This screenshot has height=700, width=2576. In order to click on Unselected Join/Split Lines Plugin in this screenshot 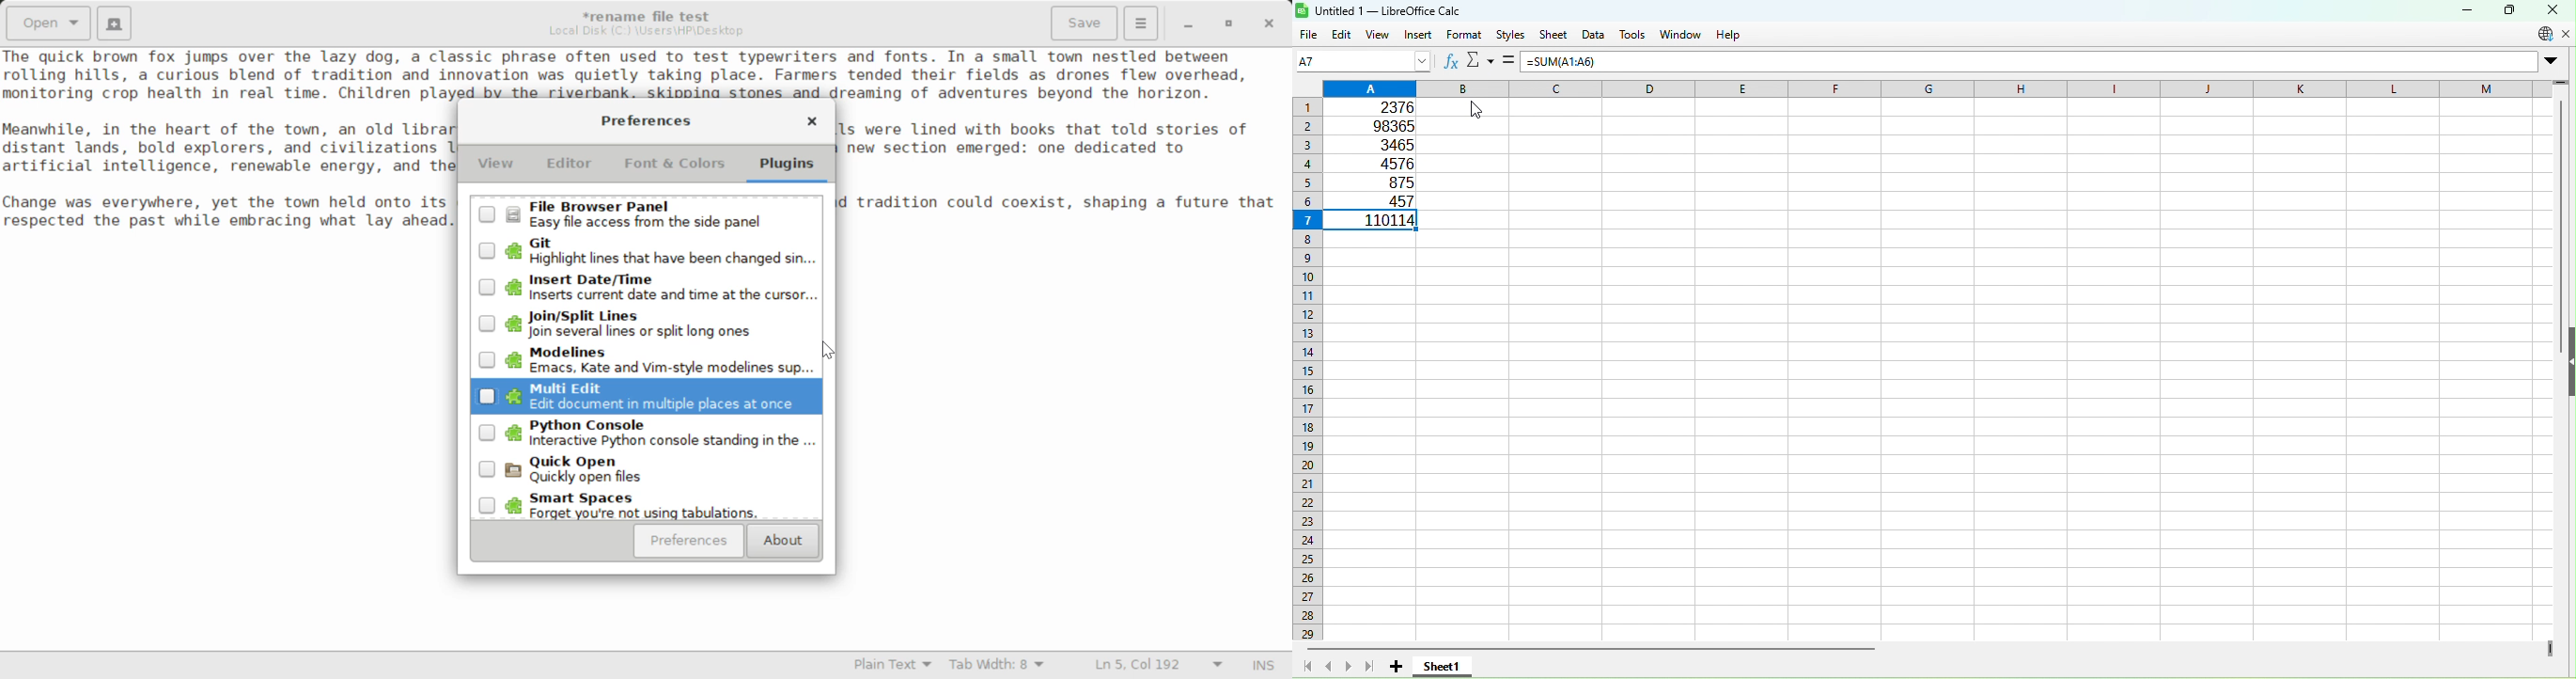, I will do `click(646, 324)`.